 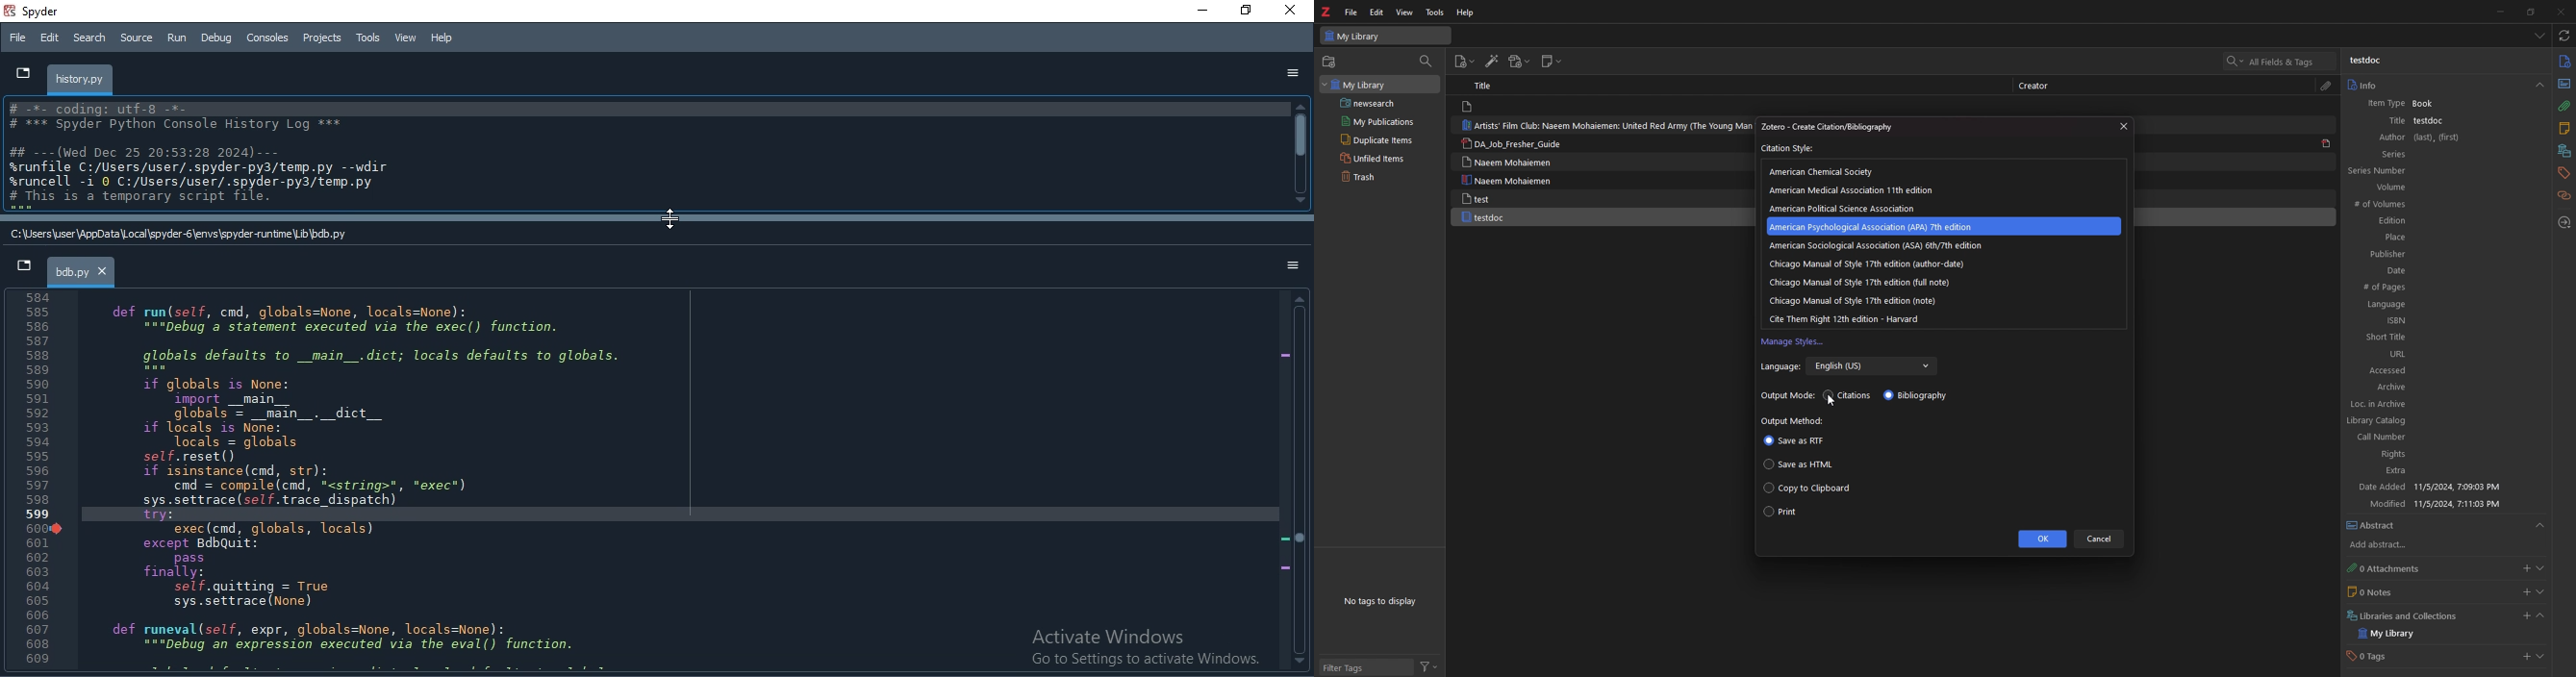 What do you see at coordinates (2368, 60) in the screenshot?
I see `testdoc` at bounding box center [2368, 60].